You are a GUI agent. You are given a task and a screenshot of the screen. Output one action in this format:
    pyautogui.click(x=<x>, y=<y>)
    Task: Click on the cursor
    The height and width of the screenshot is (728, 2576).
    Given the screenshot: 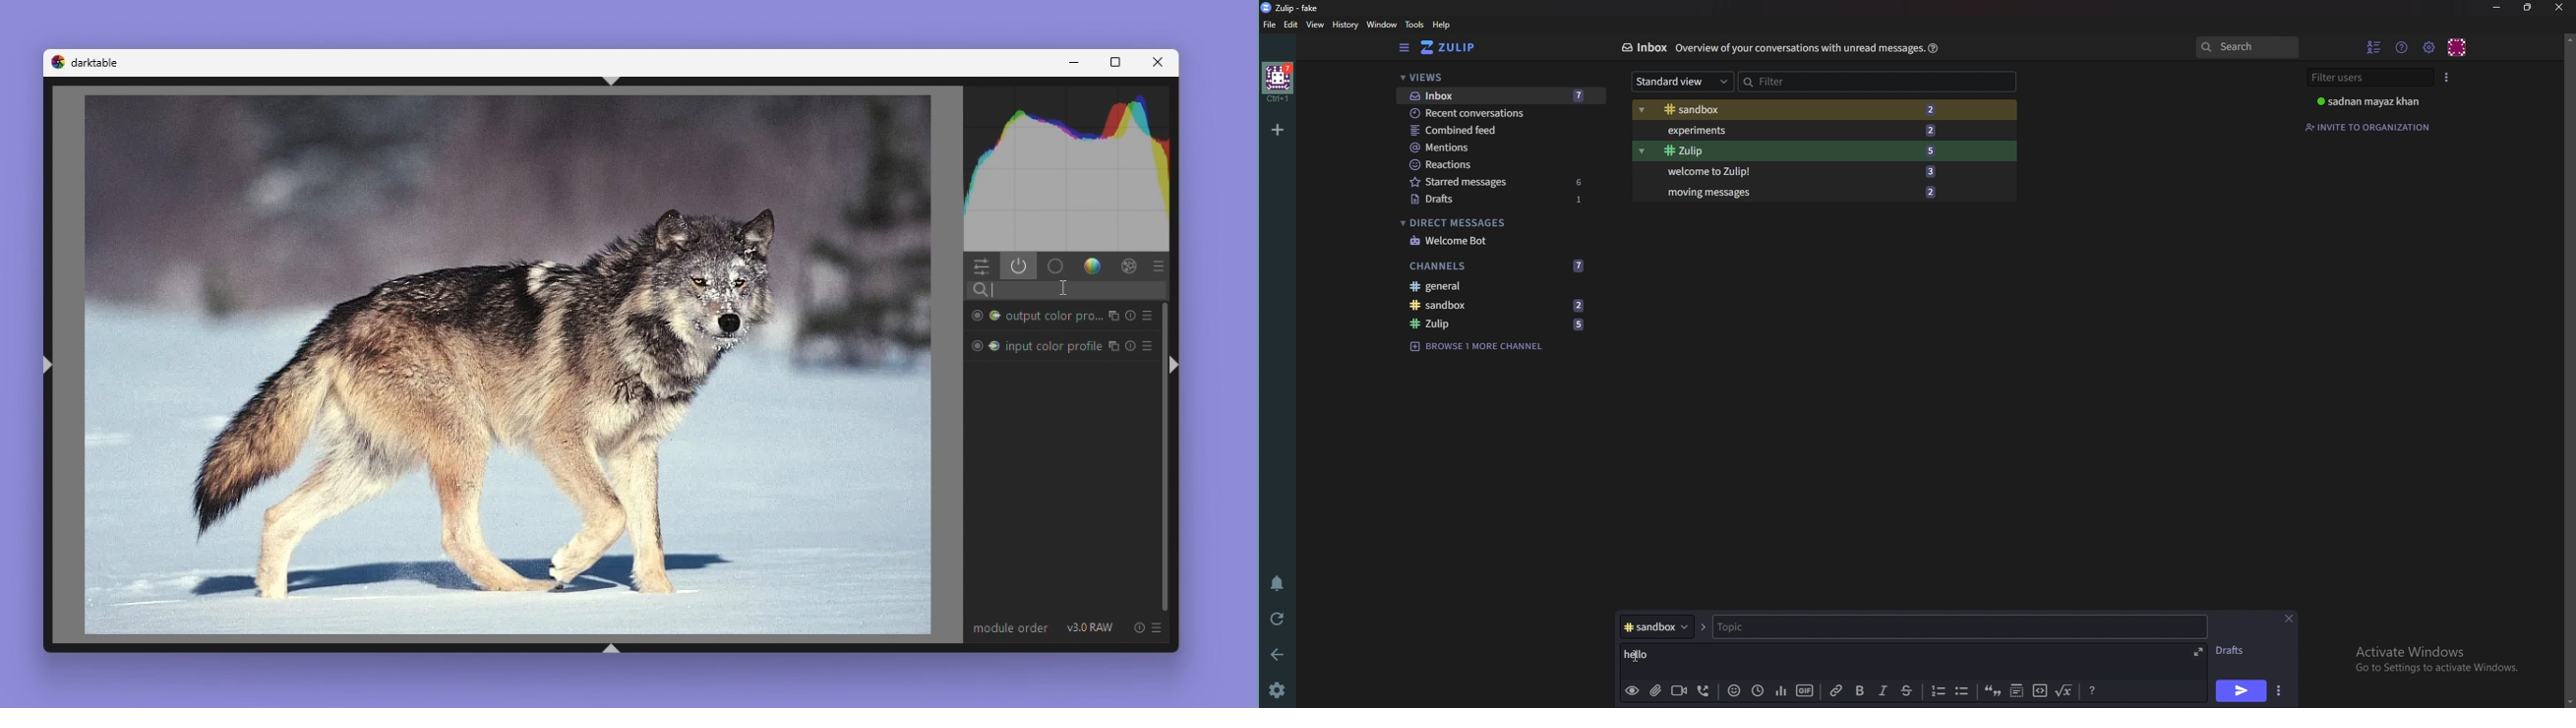 What is the action you would take?
    pyautogui.click(x=1063, y=288)
    